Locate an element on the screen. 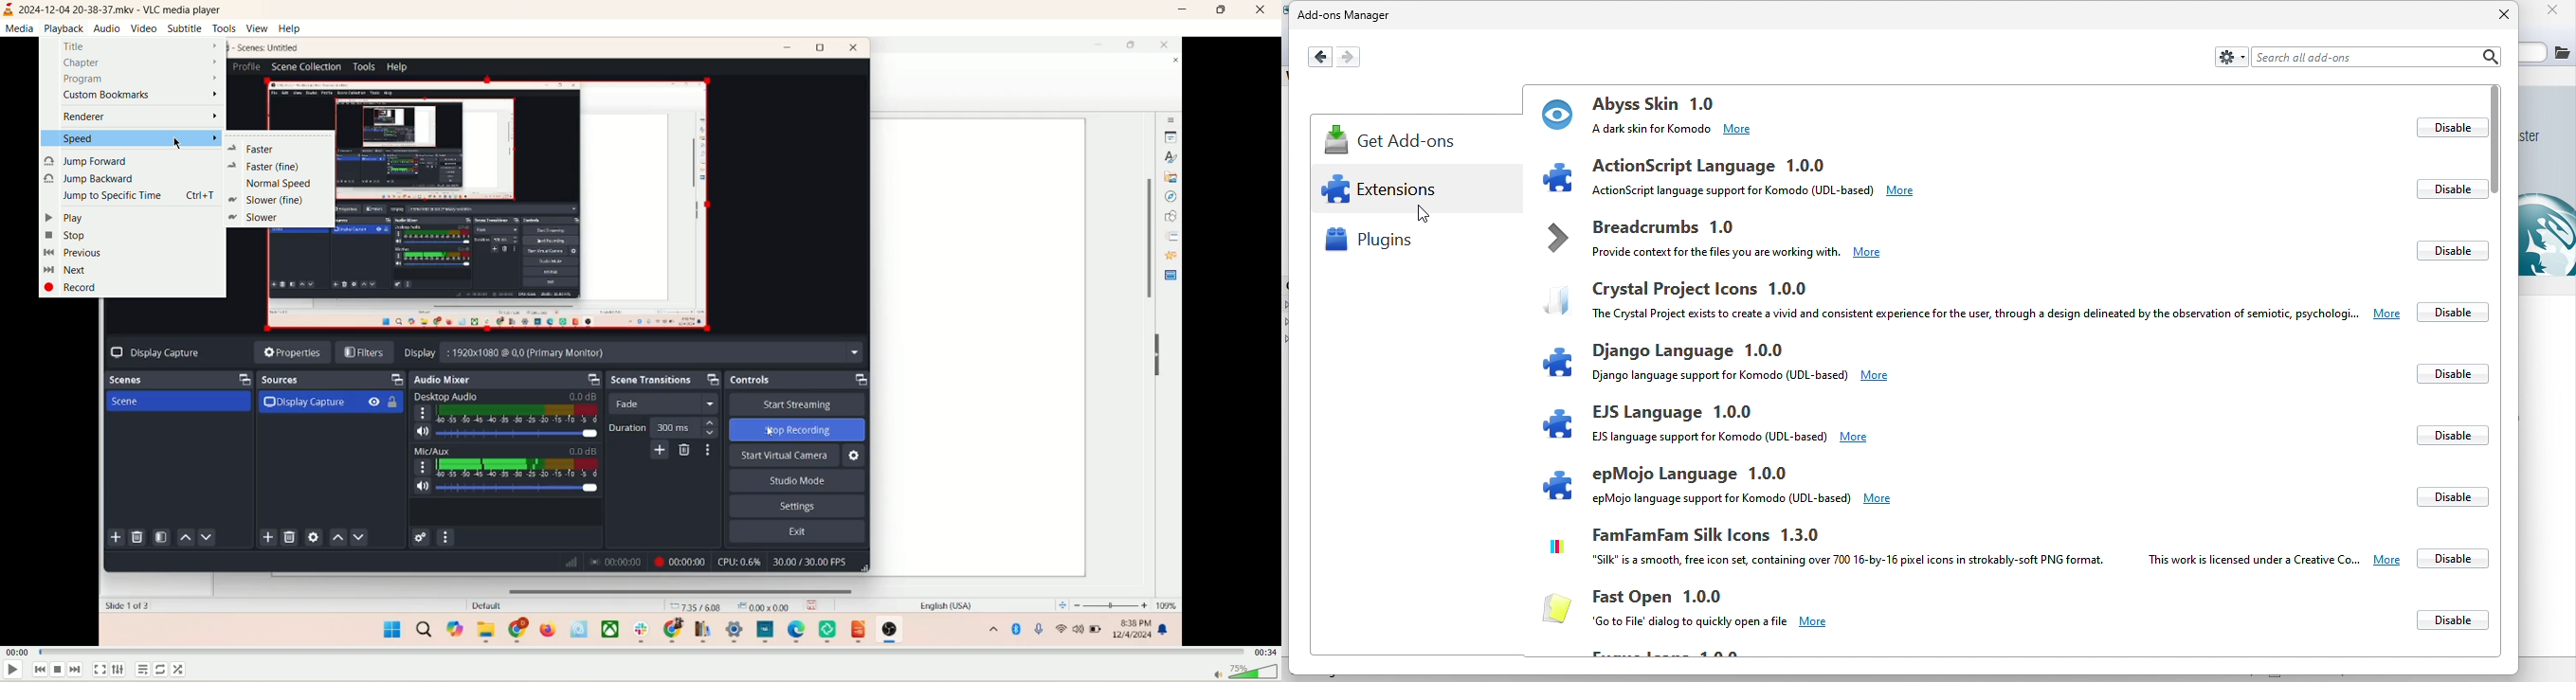 This screenshot has height=700, width=2576. stop is located at coordinates (57, 670).